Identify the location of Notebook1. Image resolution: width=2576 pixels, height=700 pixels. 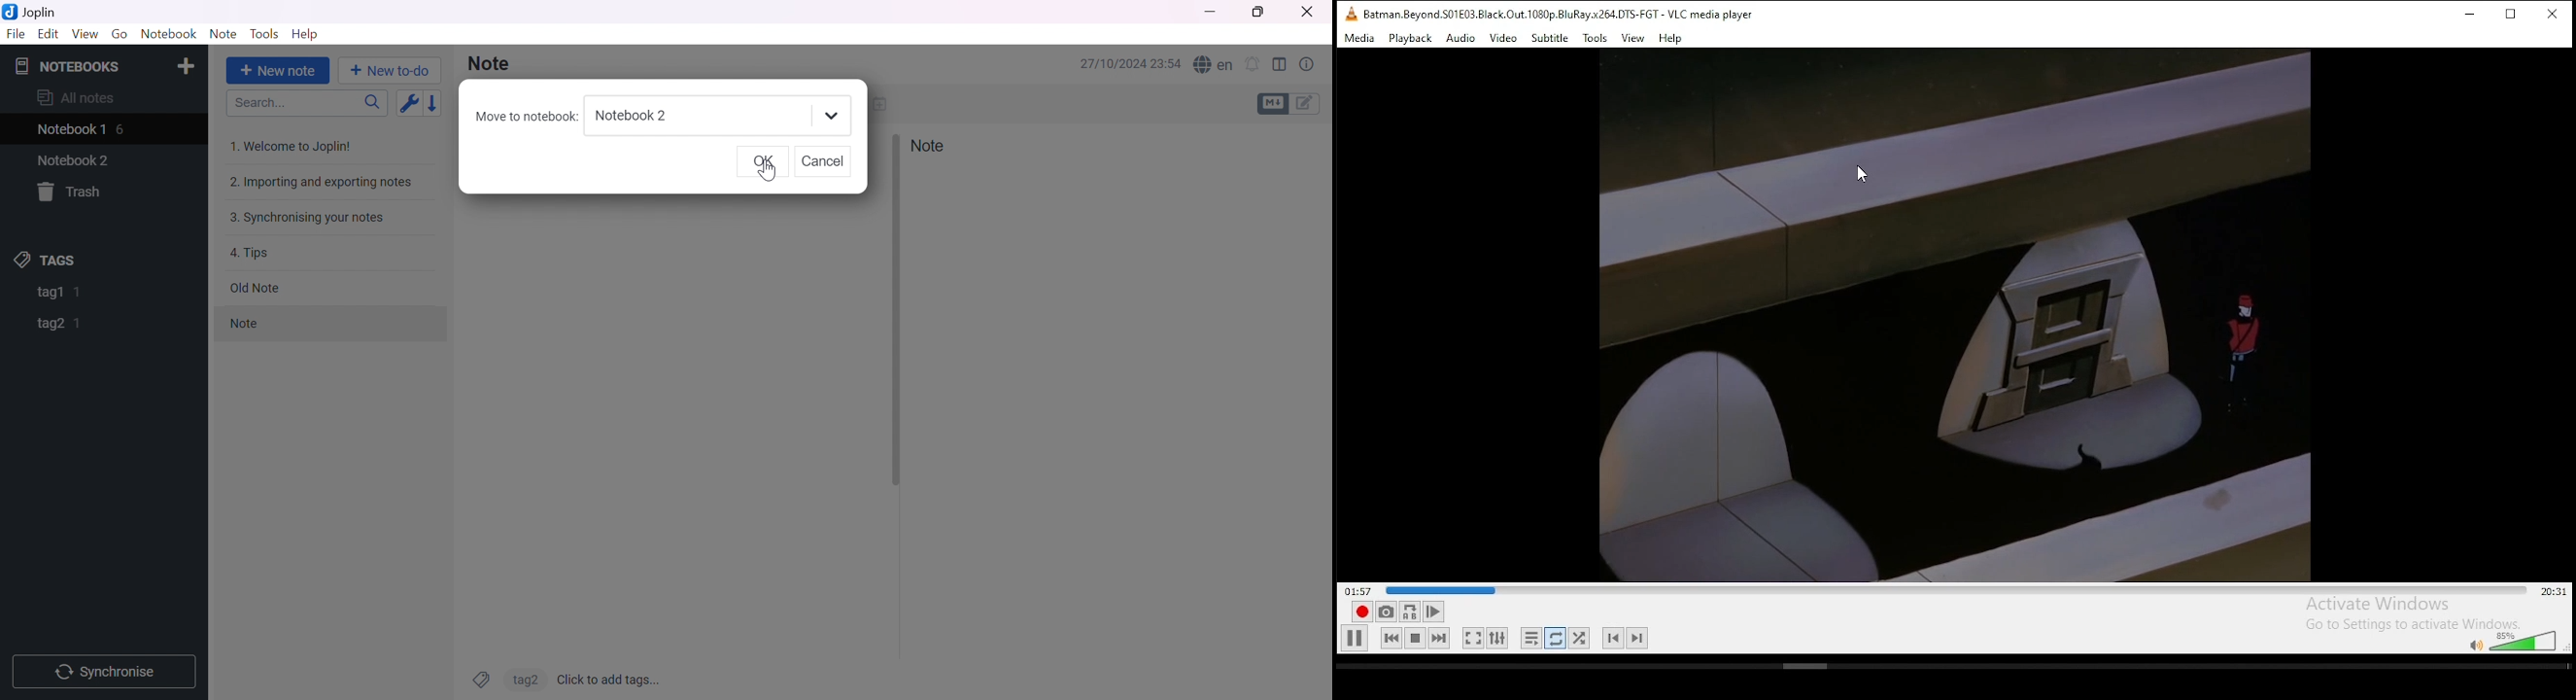
(70, 131).